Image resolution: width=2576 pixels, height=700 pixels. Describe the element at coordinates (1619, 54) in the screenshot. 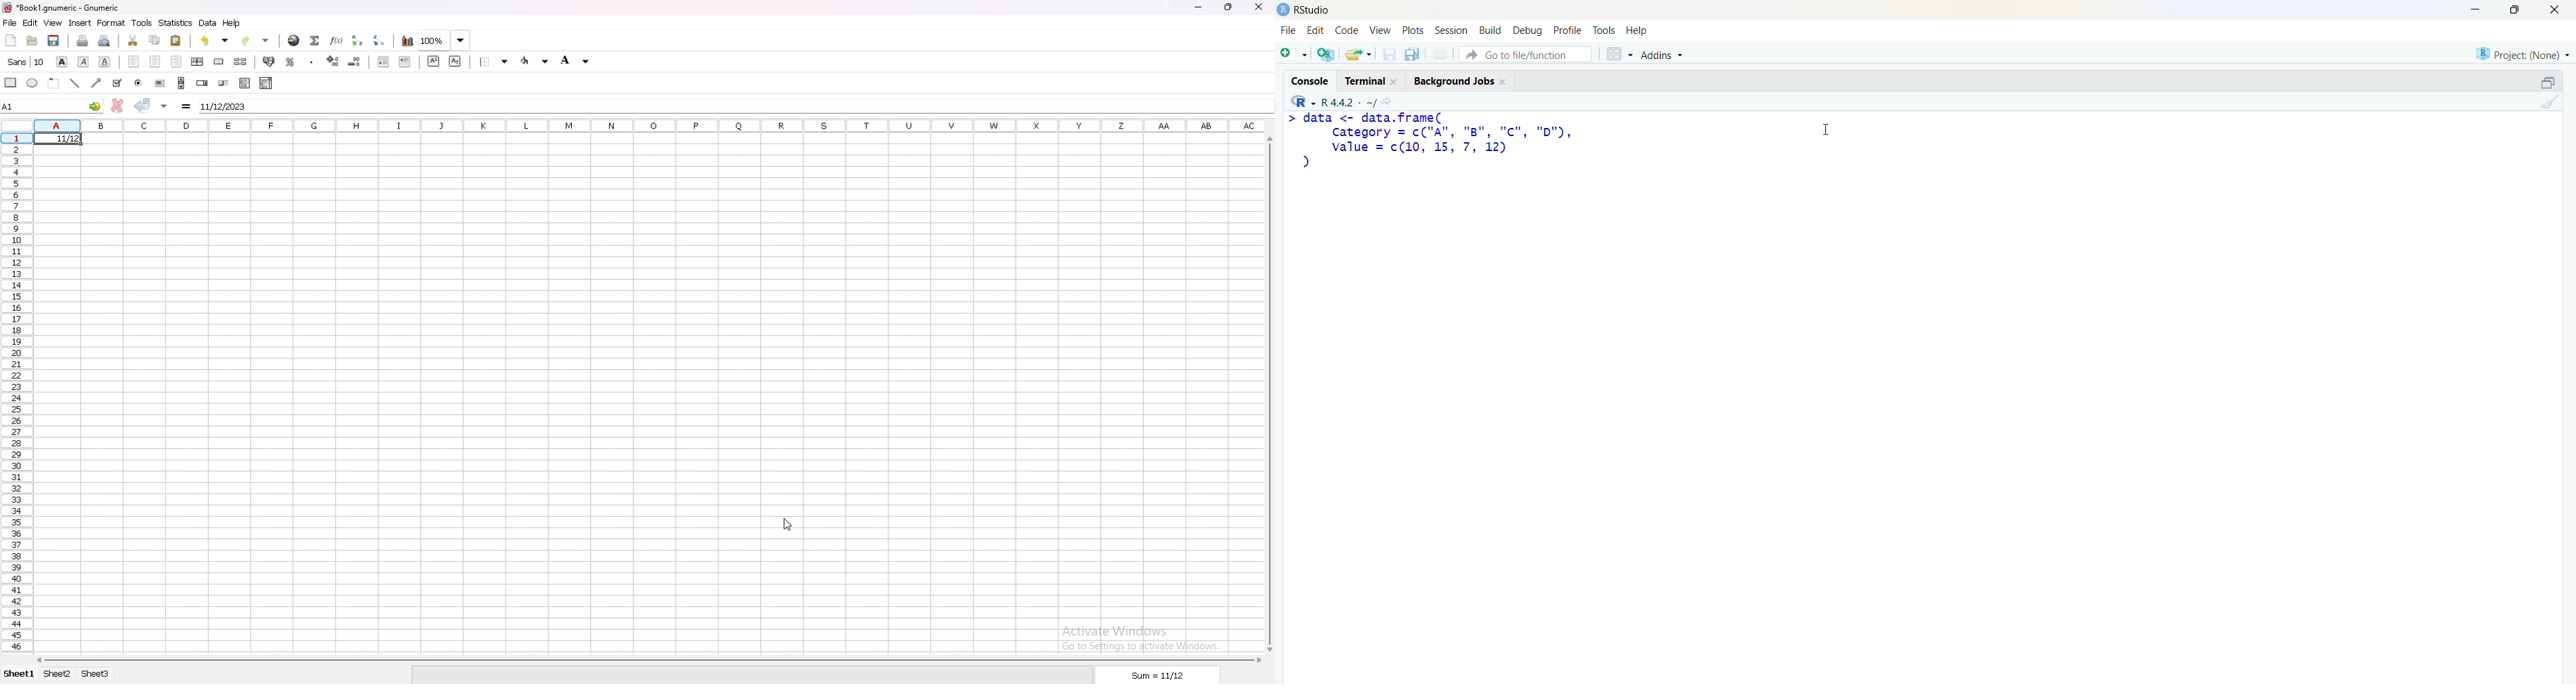

I see `grid view` at that location.